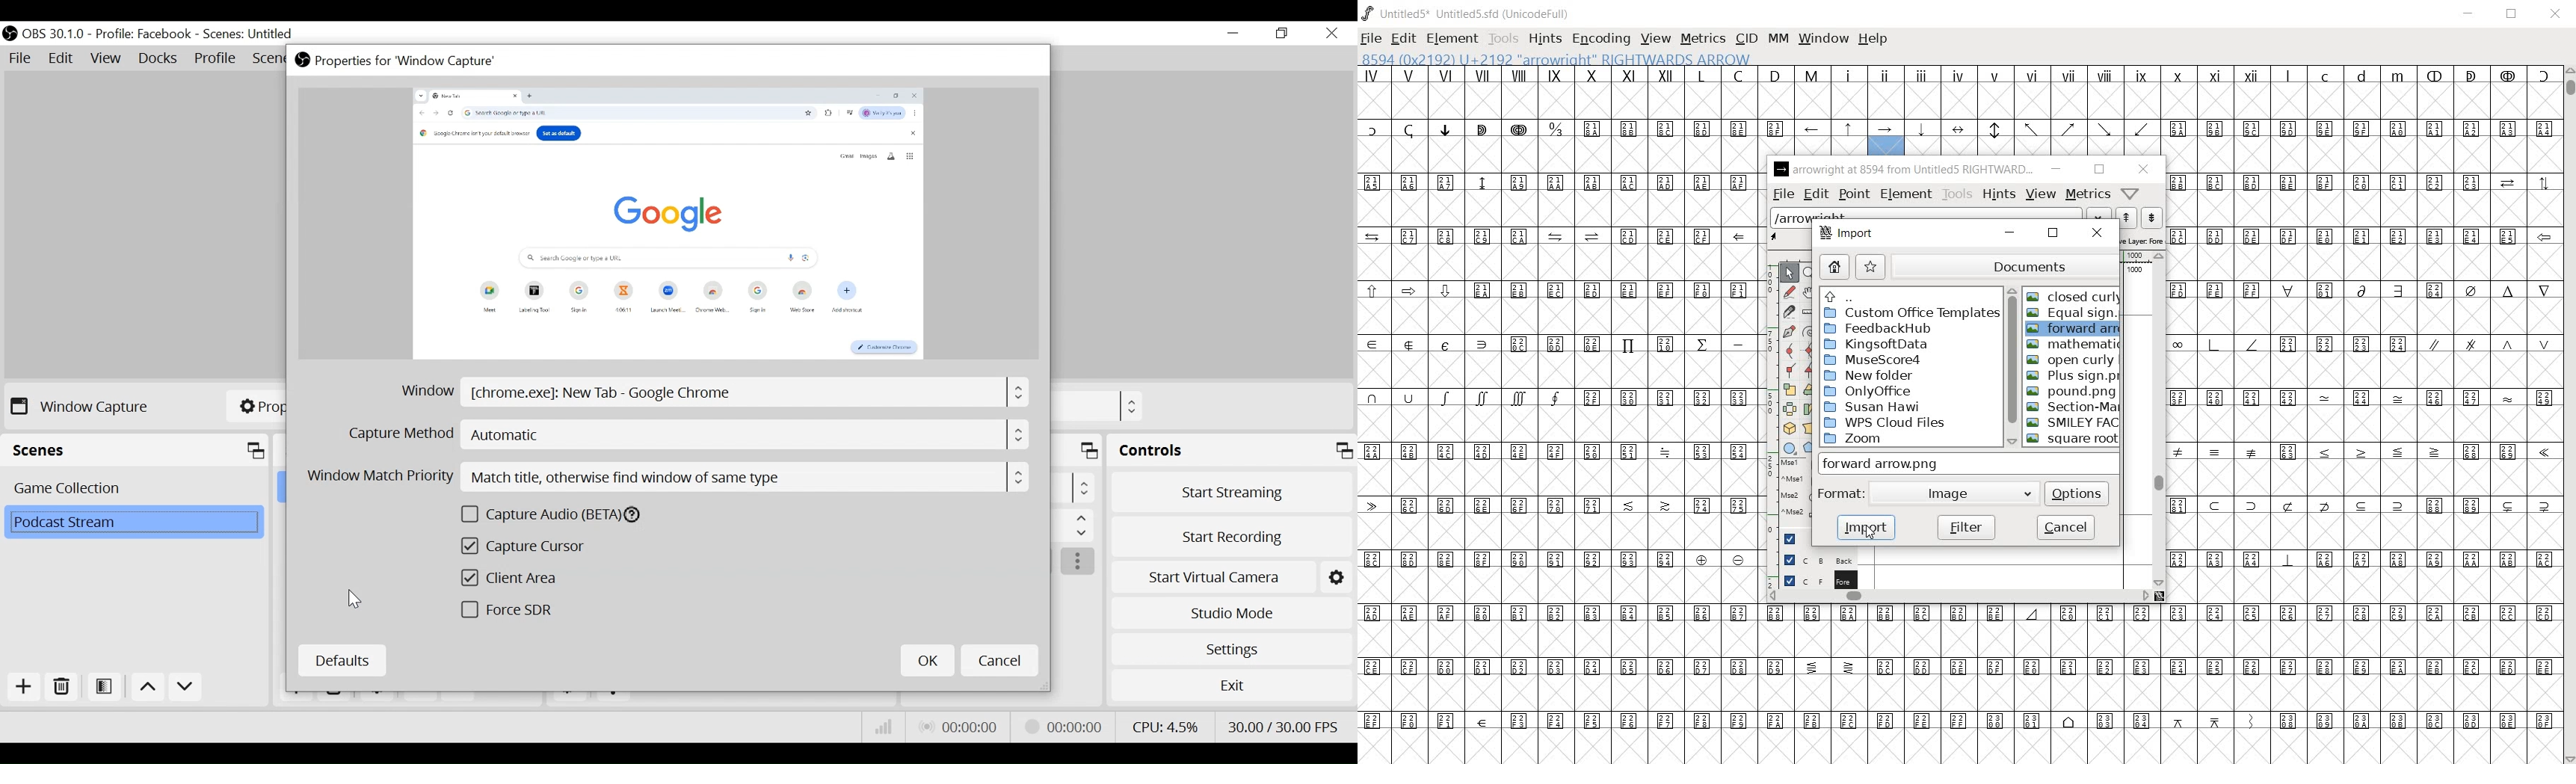 The image size is (2576, 784). What do you see at coordinates (1811, 391) in the screenshot?
I see `rotate the selection` at bounding box center [1811, 391].